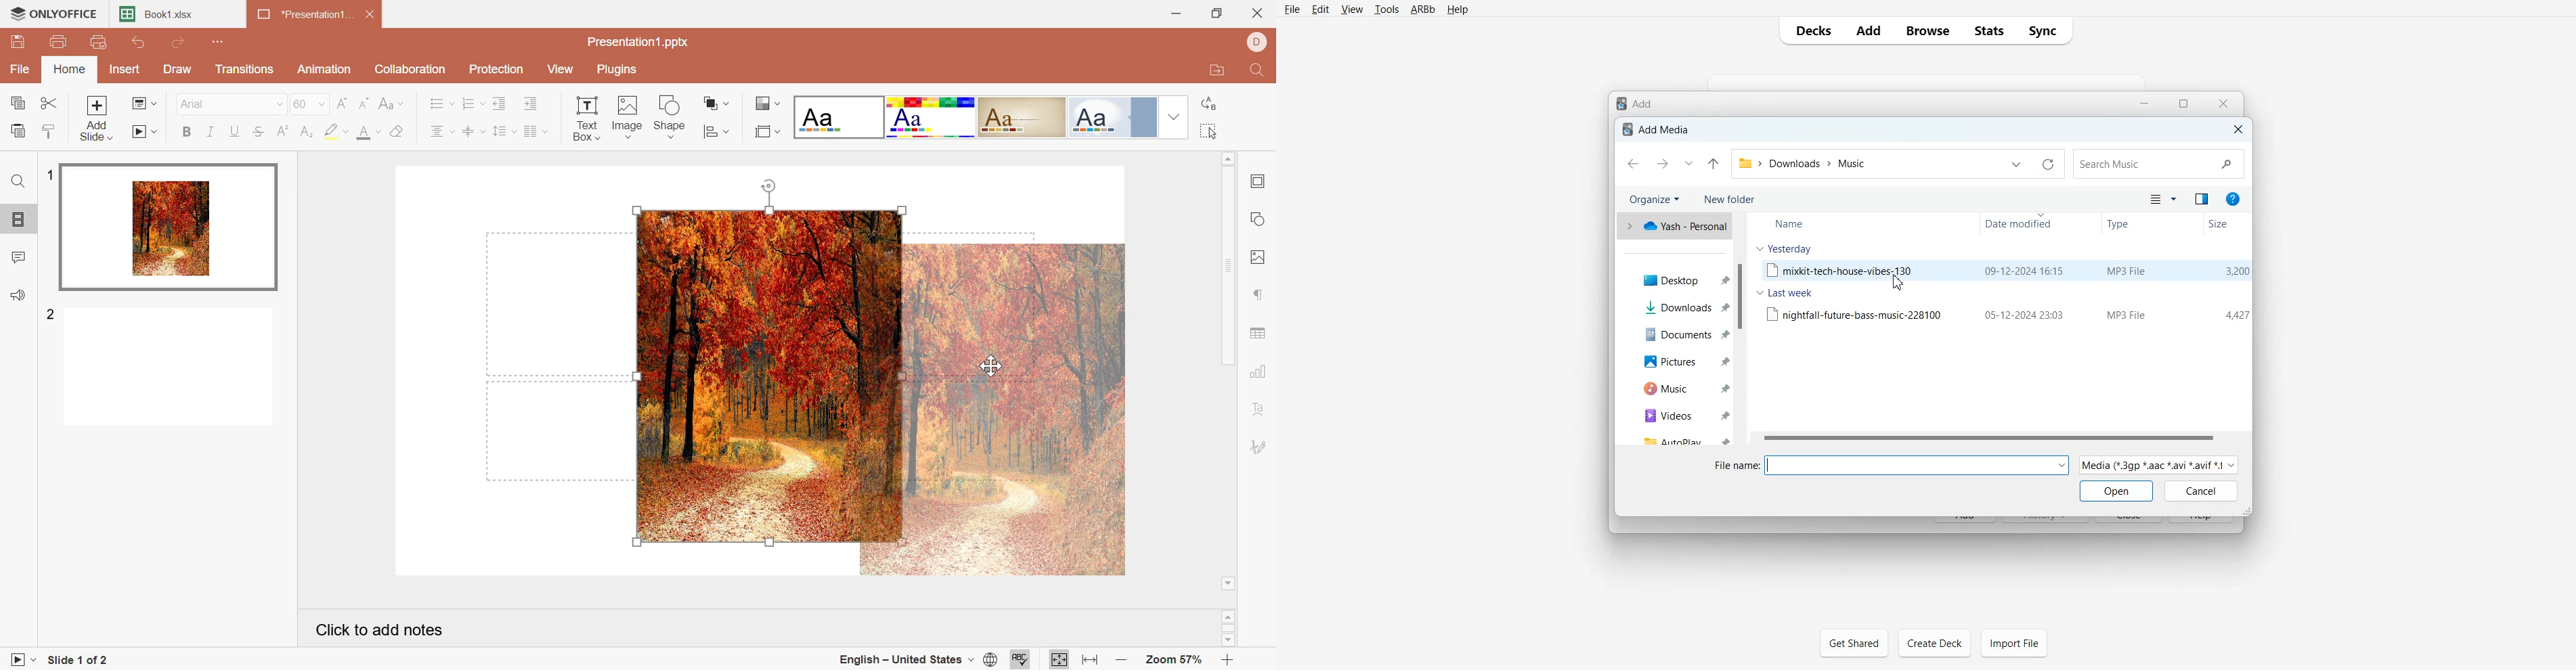 The image size is (2576, 672). I want to click on Select slide size, so click(766, 133).